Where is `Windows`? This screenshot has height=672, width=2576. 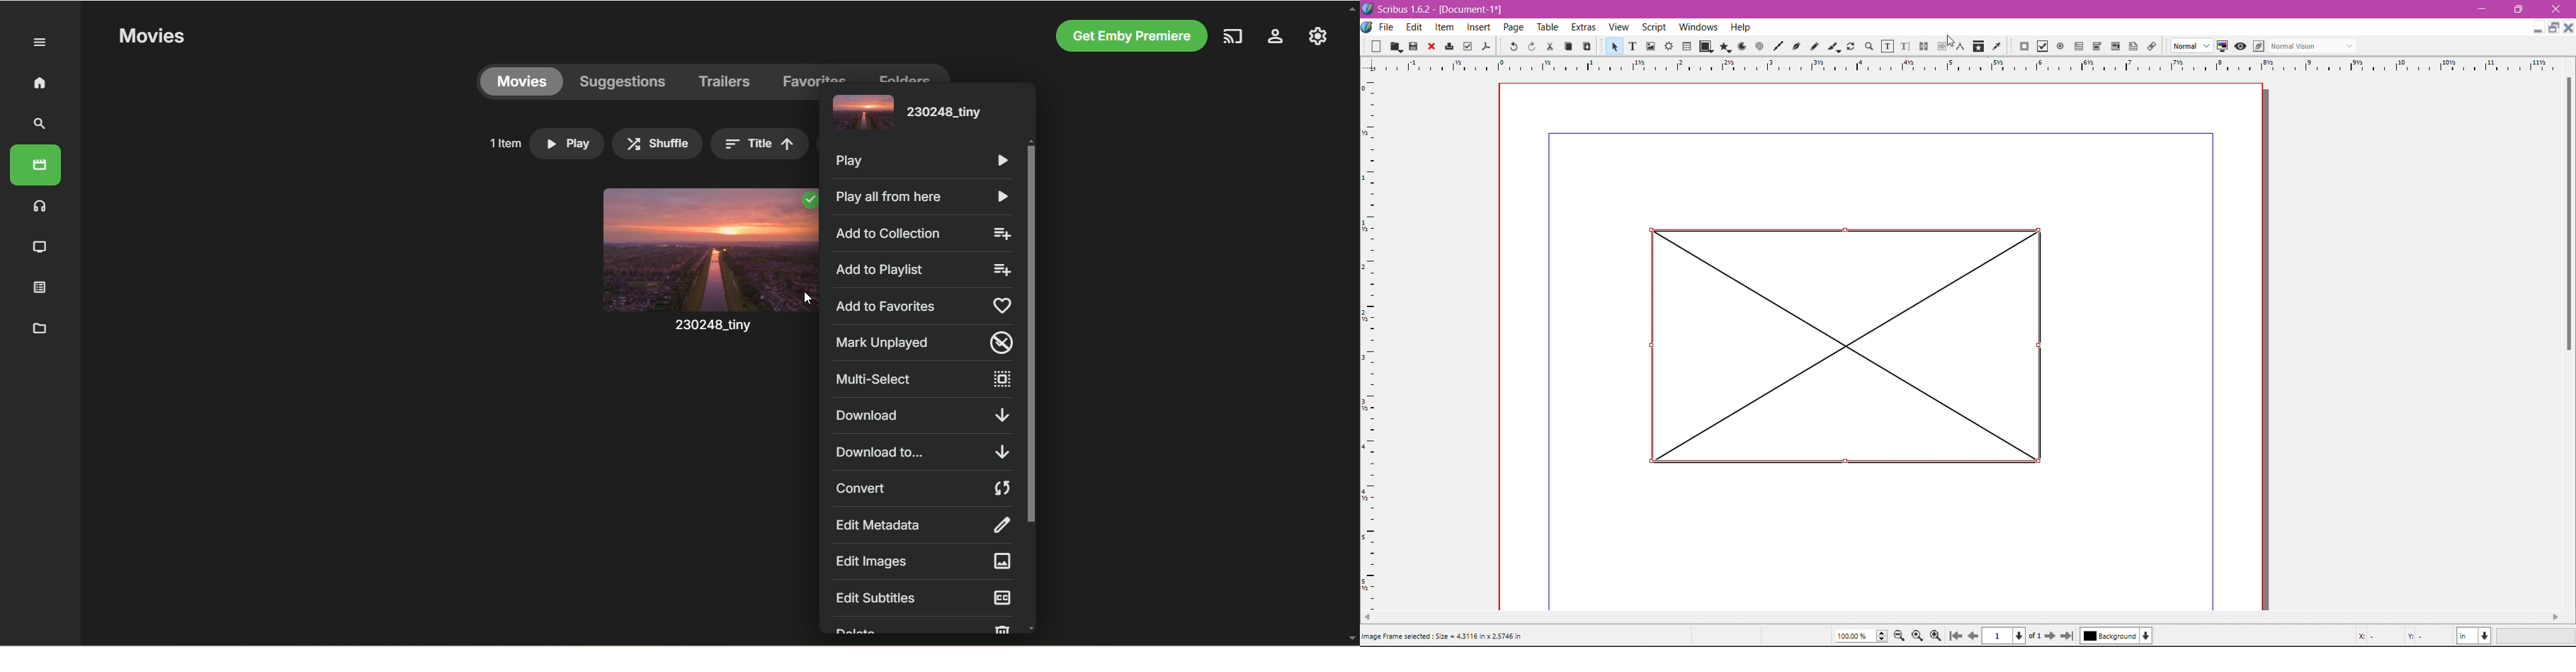
Windows is located at coordinates (1697, 26).